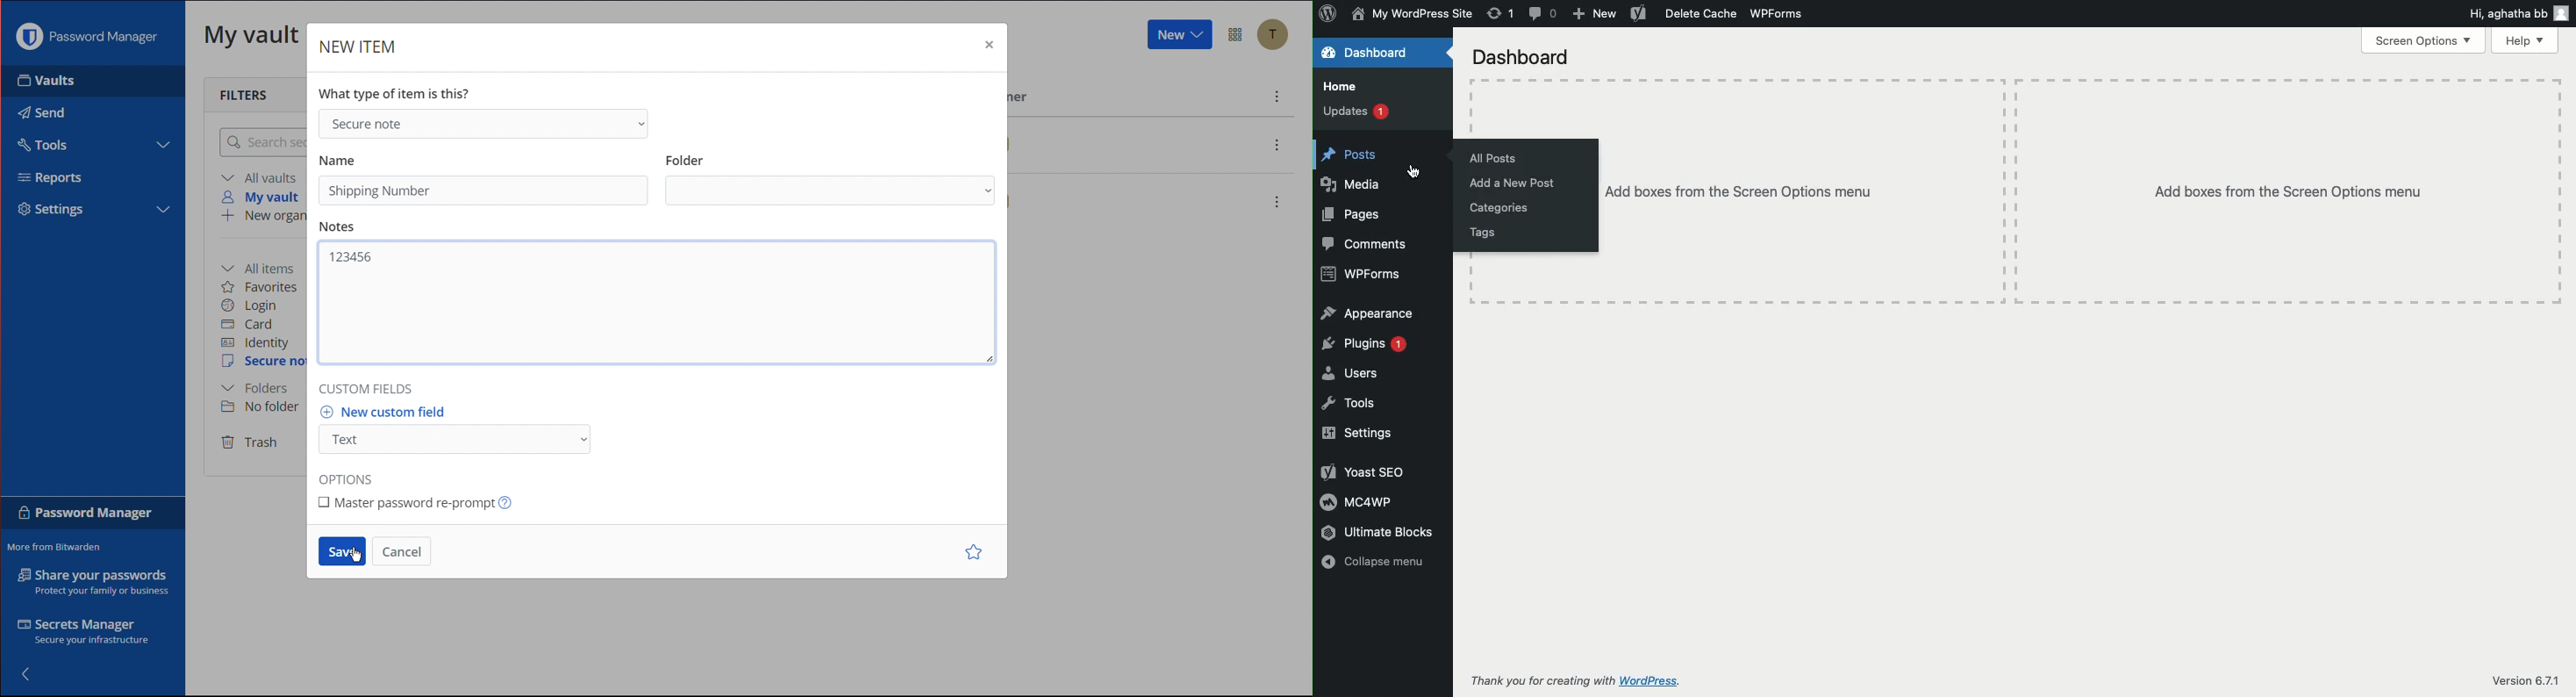 The image size is (2576, 700). What do you see at coordinates (1357, 111) in the screenshot?
I see `Updates` at bounding box center [1357, 111].